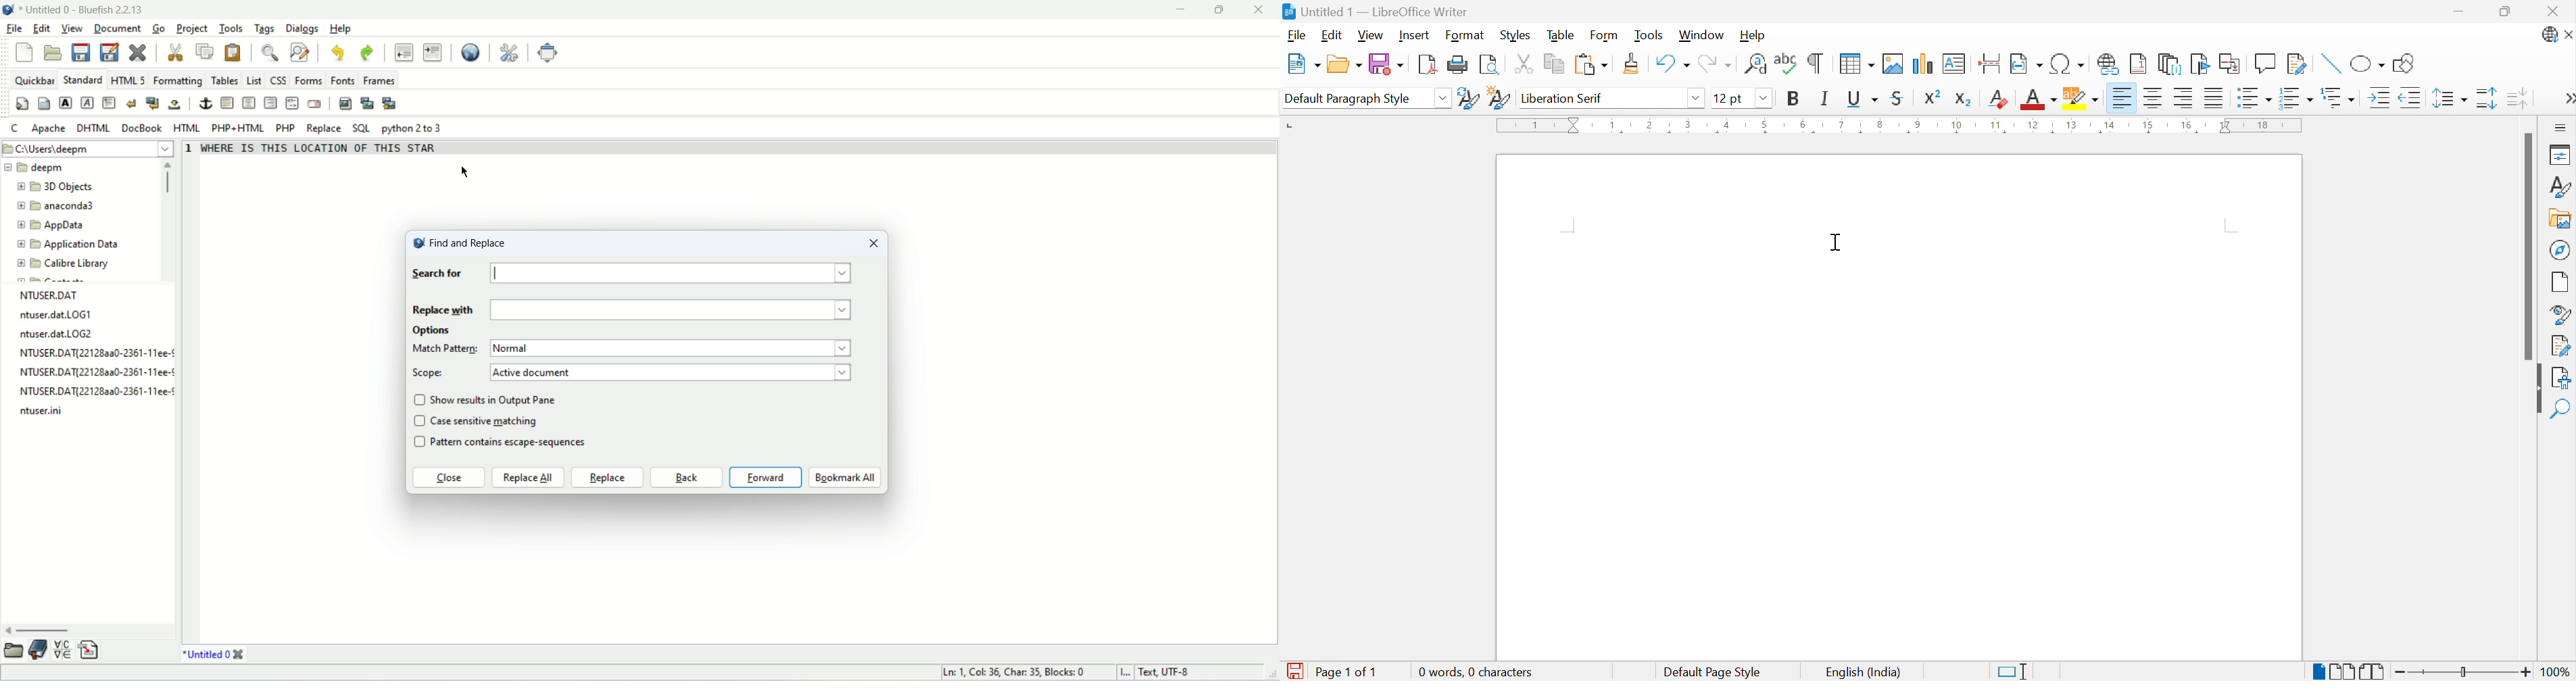  What do you see at coordinates (431, 373) in the screenshot?
I see `scope` at bounding box center [431, 373].